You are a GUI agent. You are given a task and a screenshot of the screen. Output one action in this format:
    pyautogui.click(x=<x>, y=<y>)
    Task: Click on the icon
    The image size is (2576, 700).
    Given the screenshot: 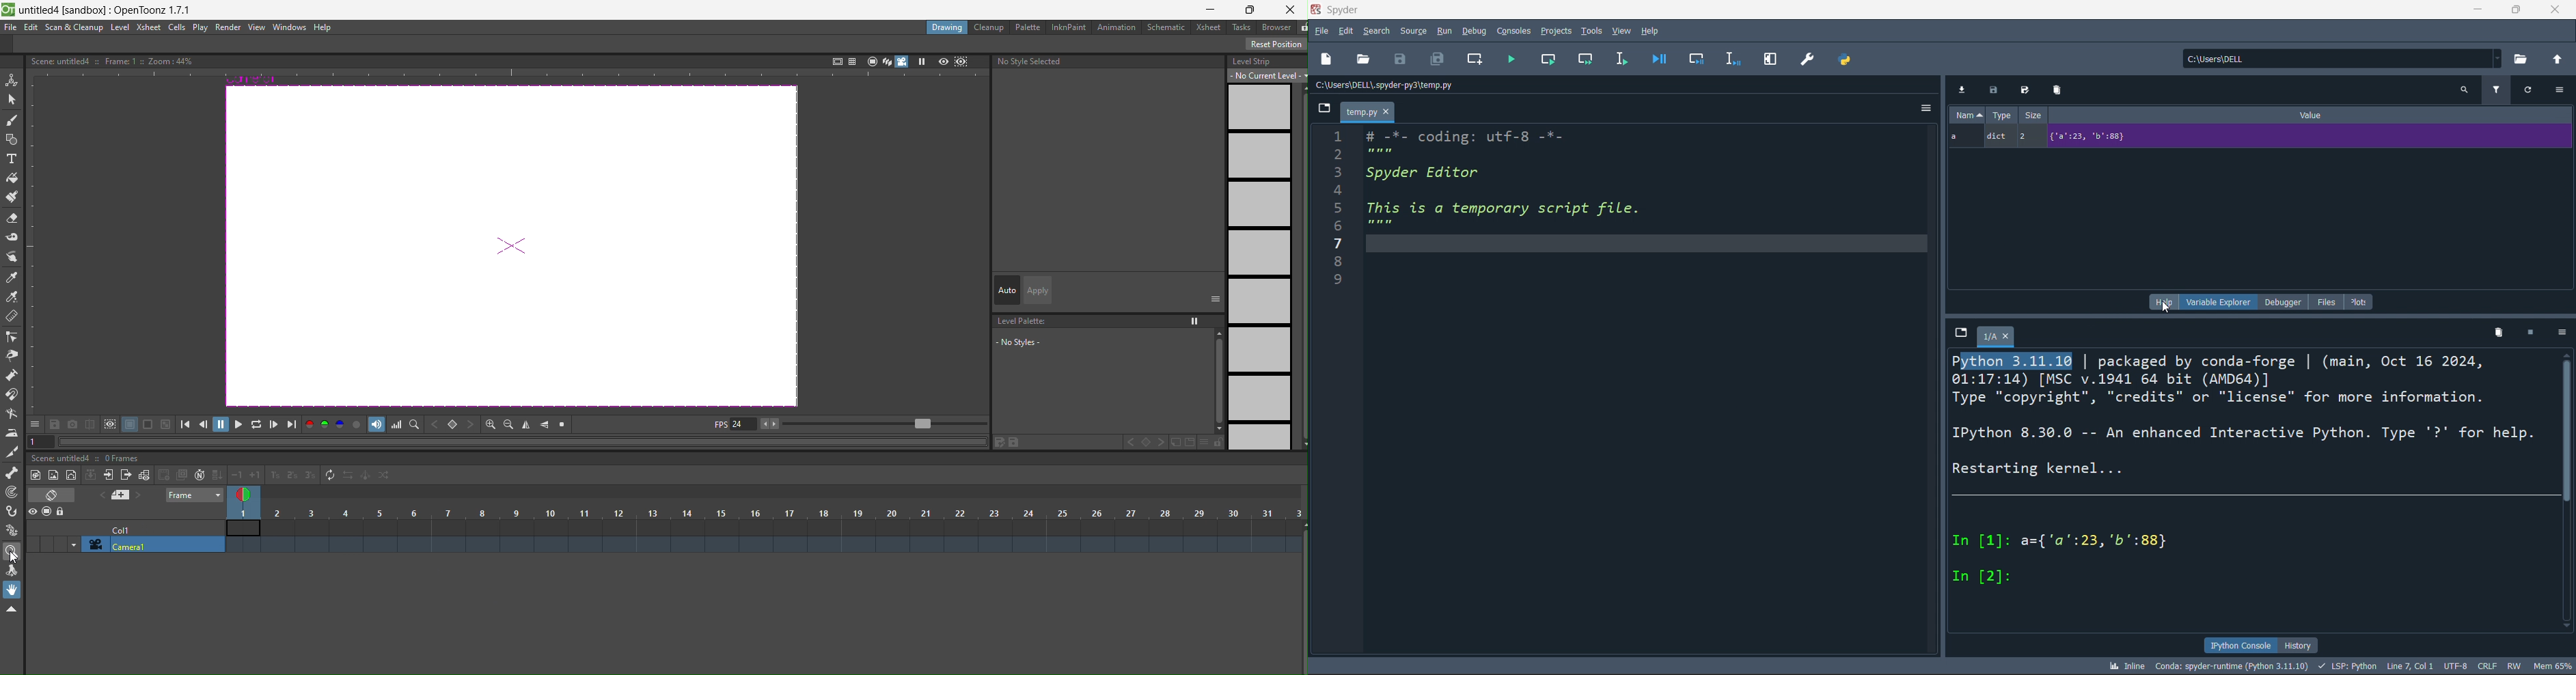 What is the action you would take?
    pyautogui.click(x=90, y=476)
    